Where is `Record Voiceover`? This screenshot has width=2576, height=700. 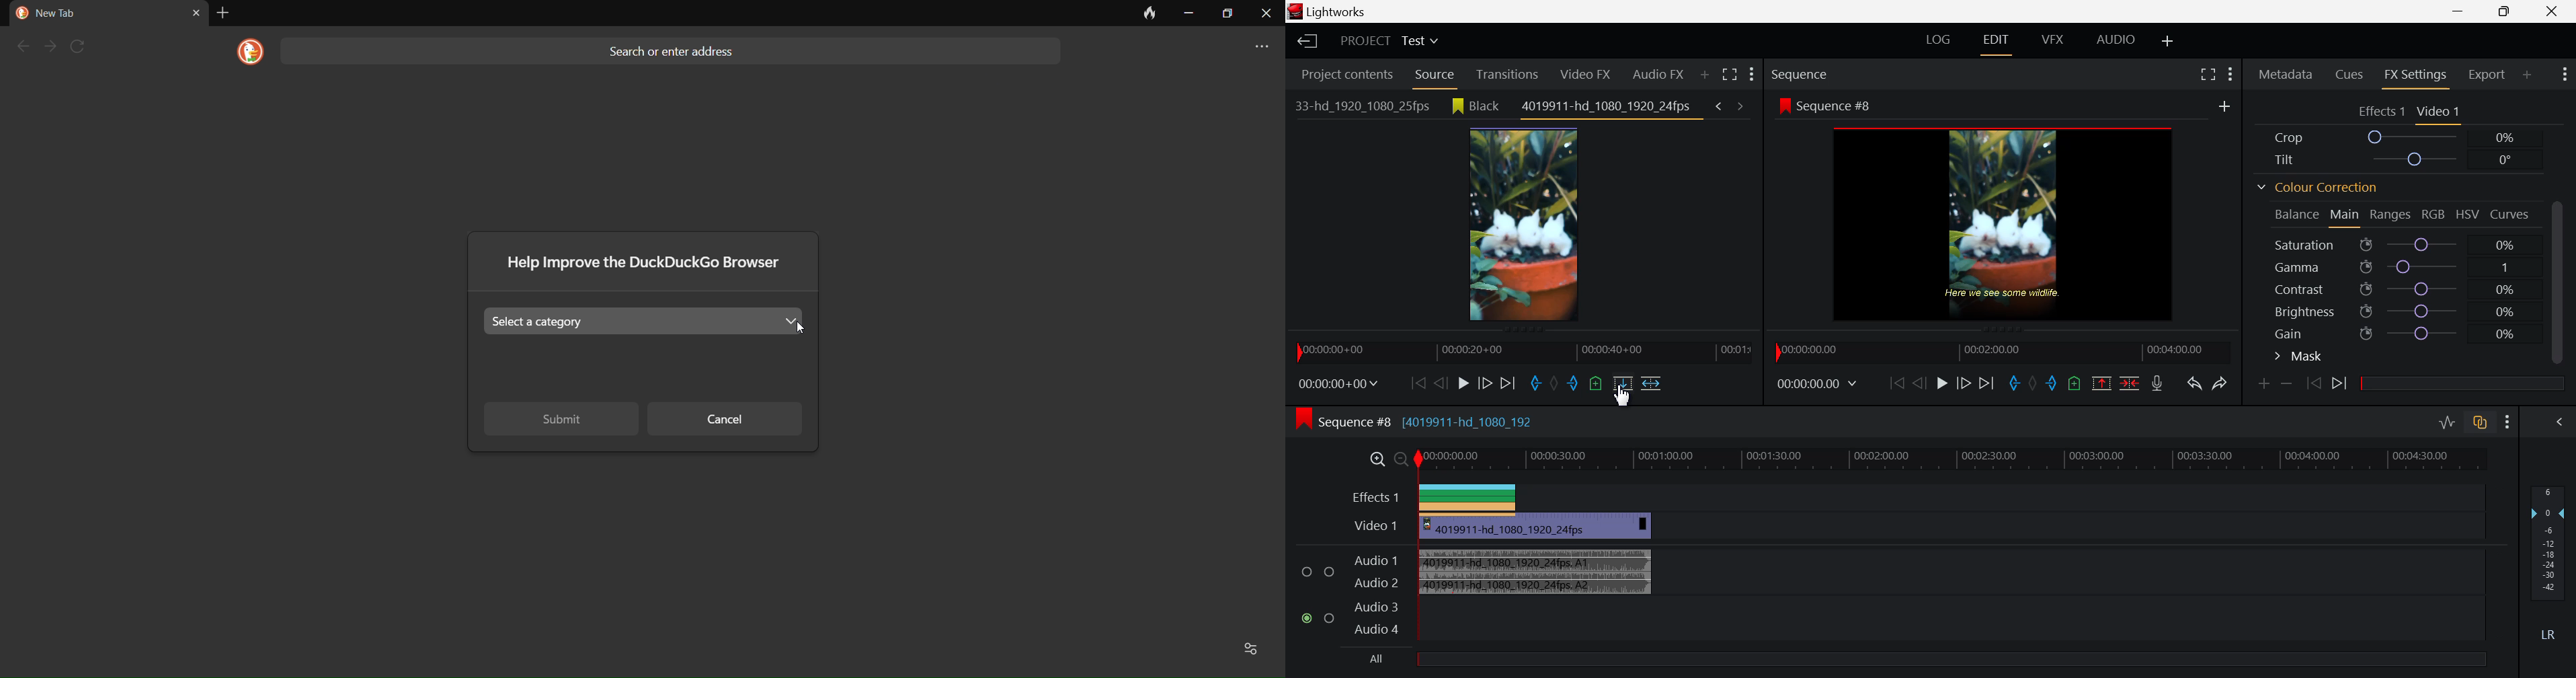 Record Voiceover is located at coordinates (2158, 385).